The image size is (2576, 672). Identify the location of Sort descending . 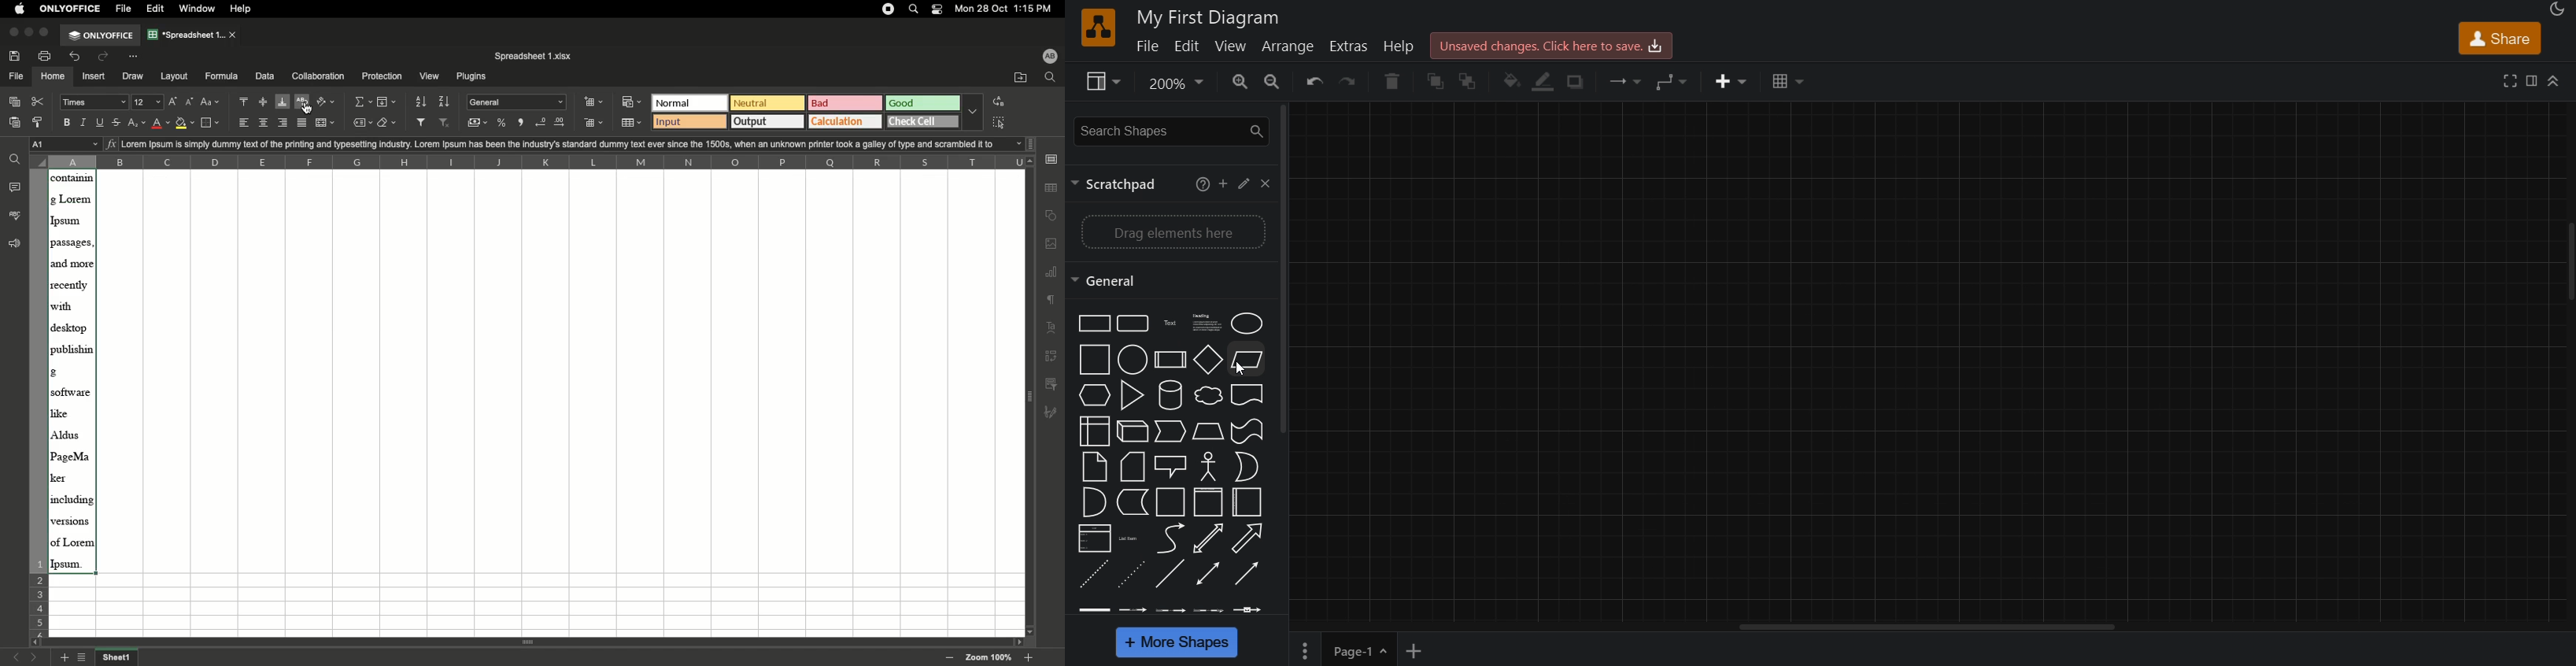
(446, 101).